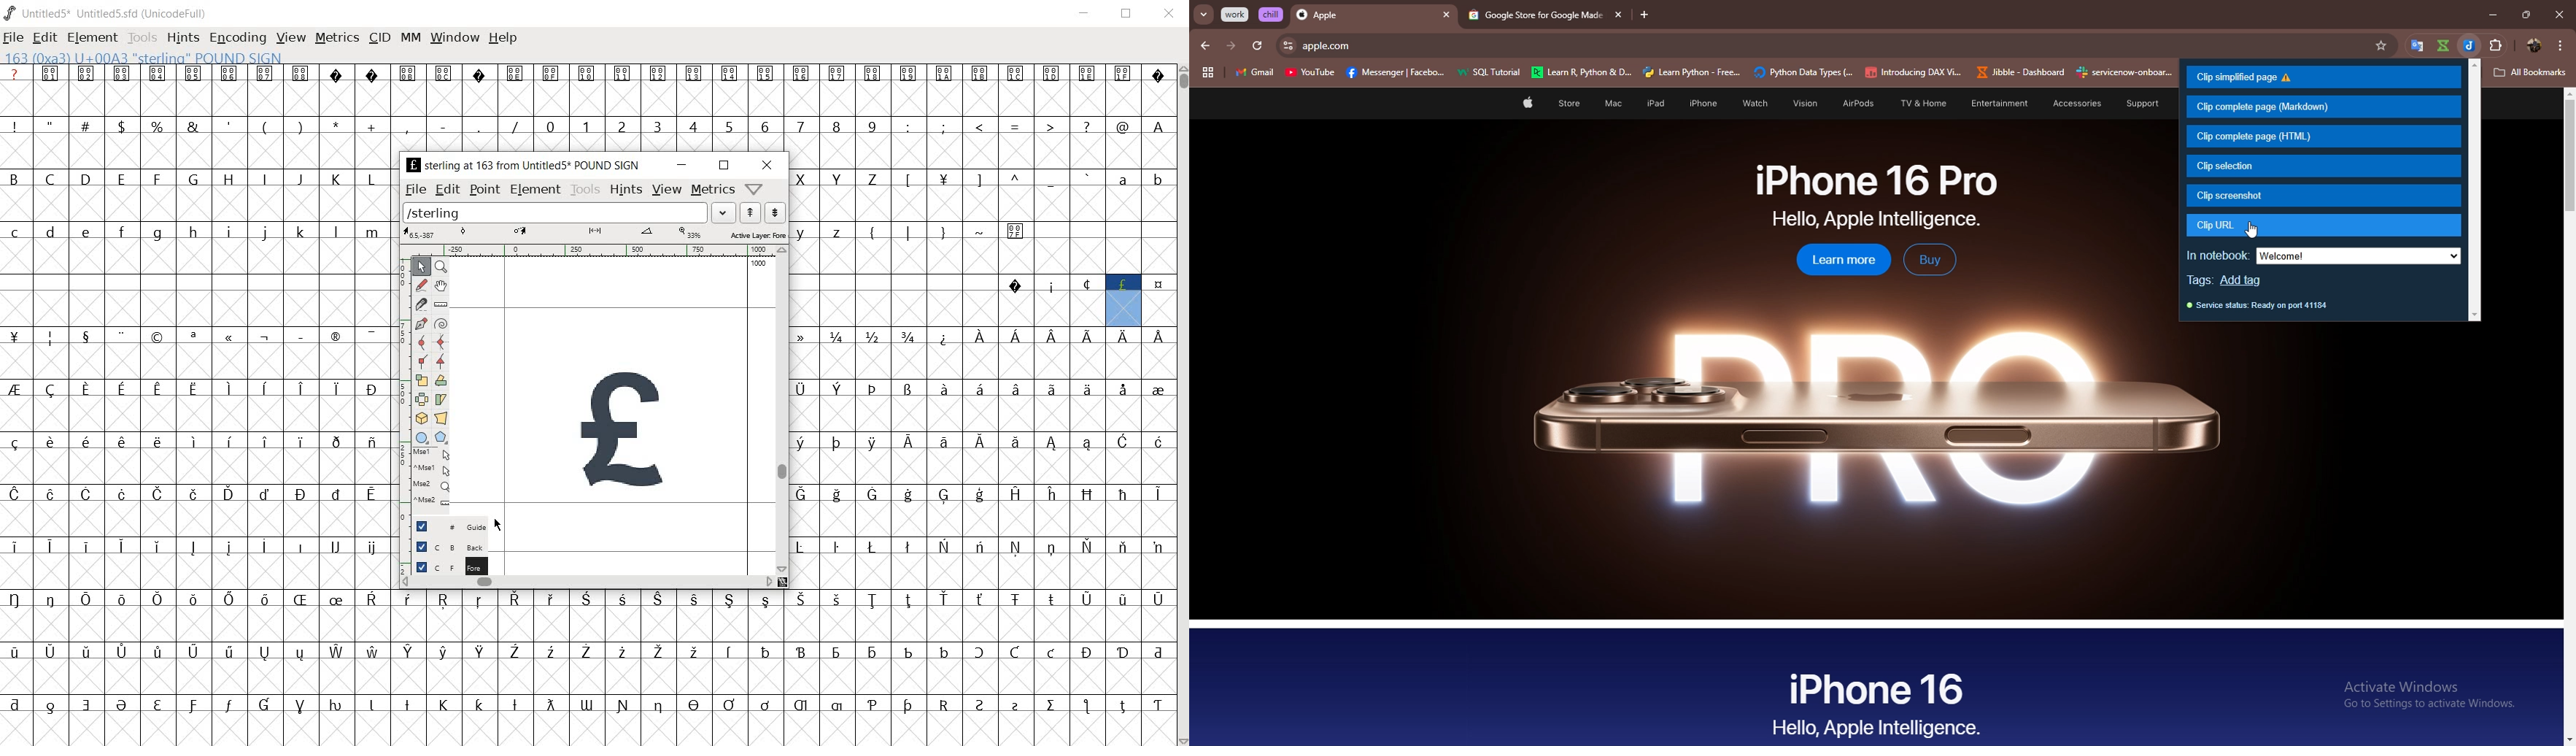 The image size is (2576, 756). Describe the element at coordinates (2322, 106) in the screenshot. I see `clip complete page(markdown)` at that location.